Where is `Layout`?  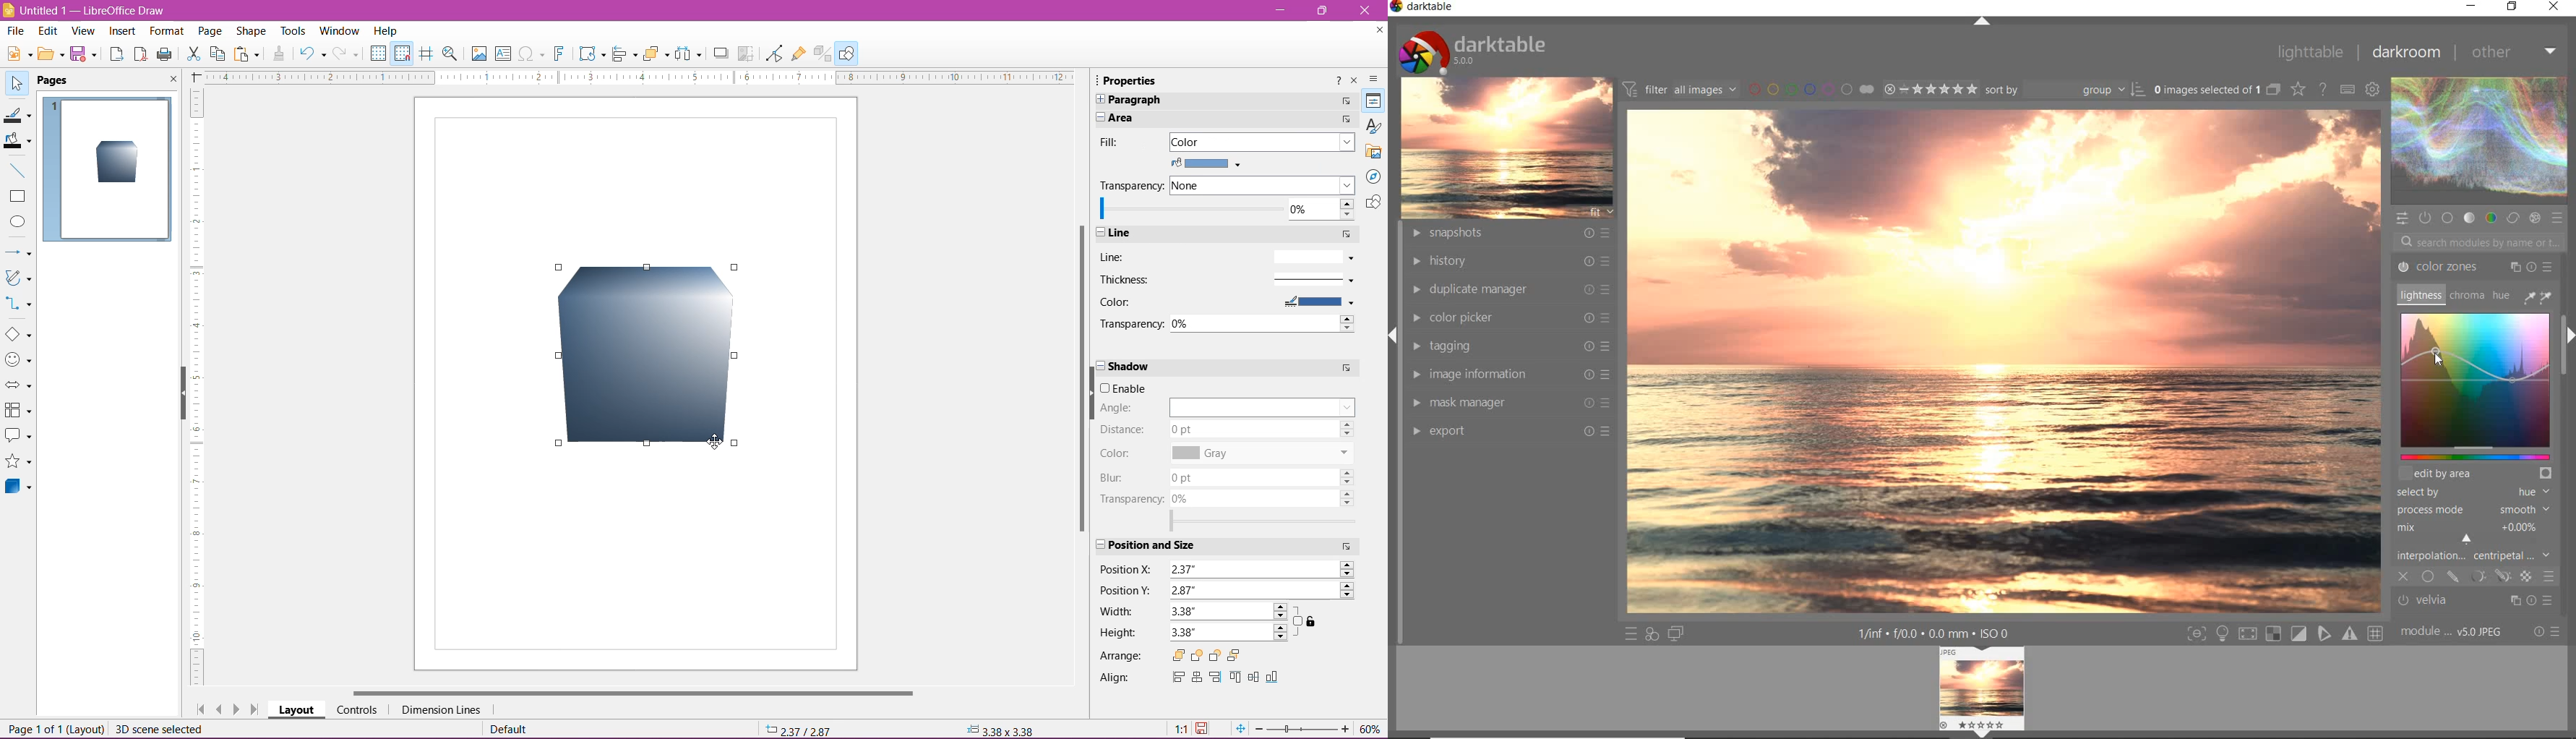 Layout is located at coordinates (296, 709).